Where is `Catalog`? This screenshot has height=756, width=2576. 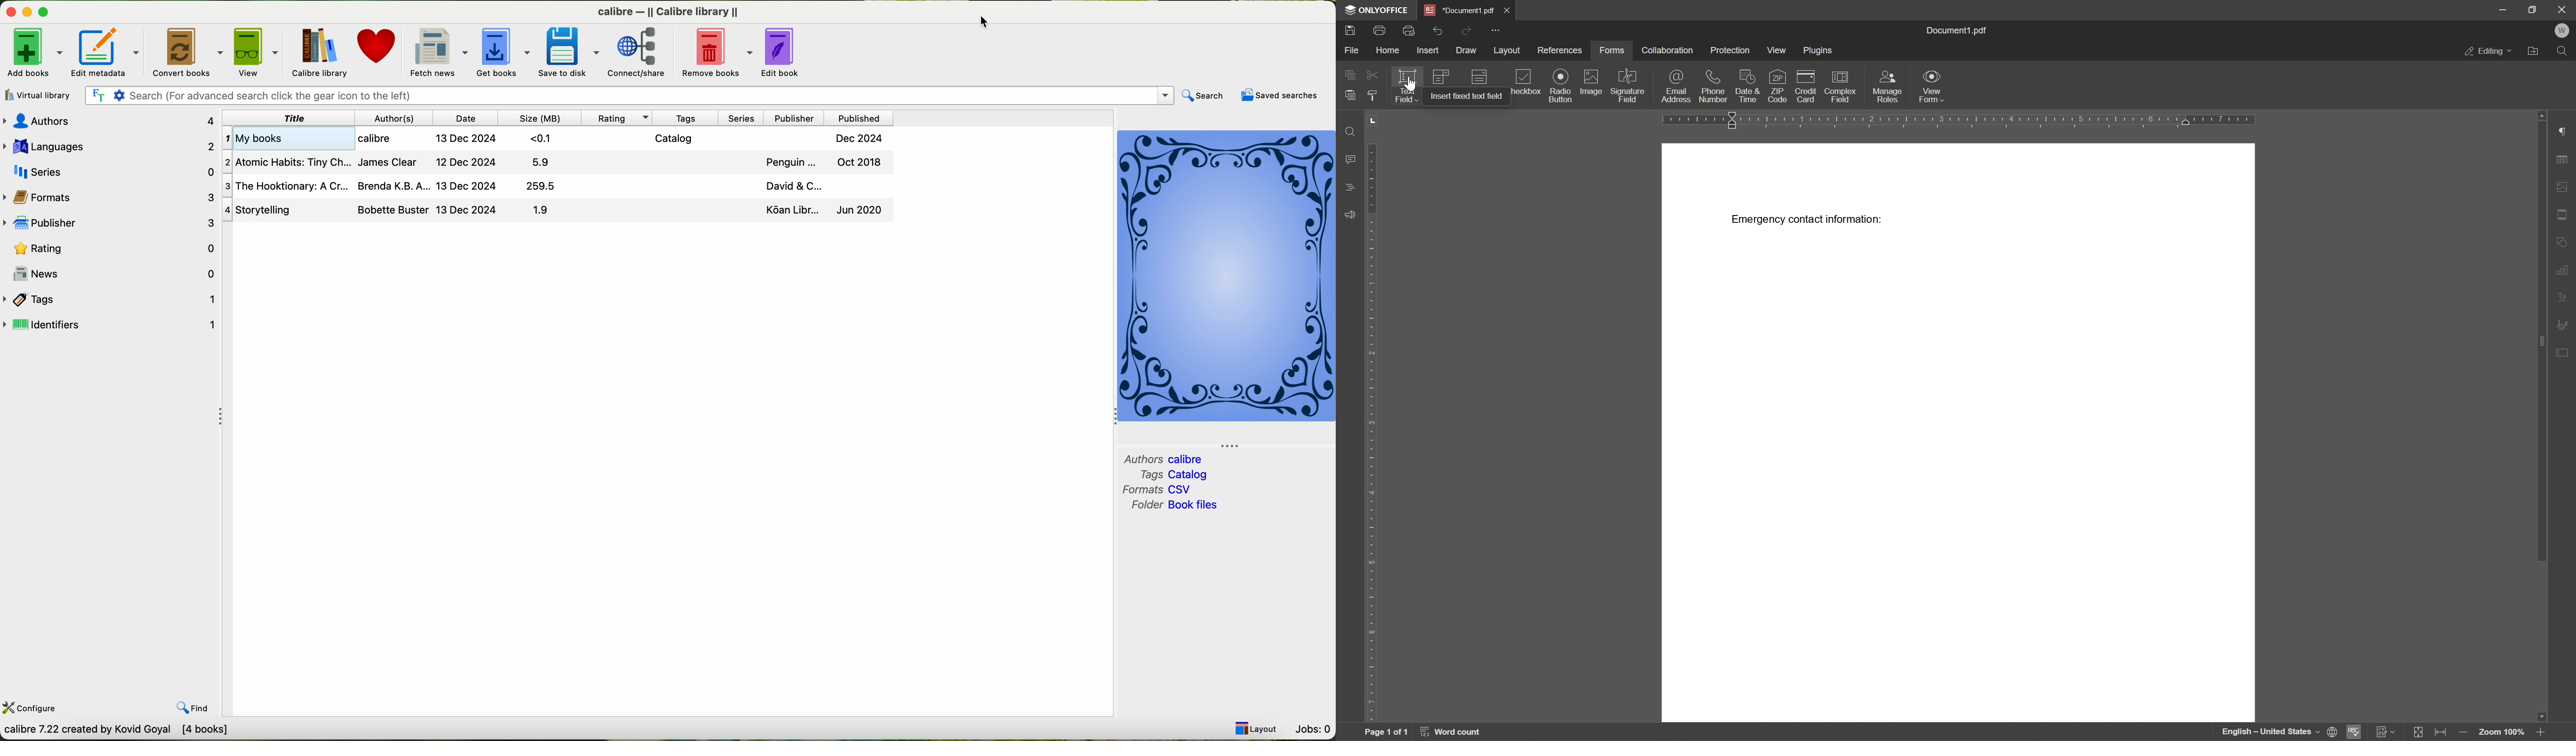 Catalog is located at coordinates (1189, 475).